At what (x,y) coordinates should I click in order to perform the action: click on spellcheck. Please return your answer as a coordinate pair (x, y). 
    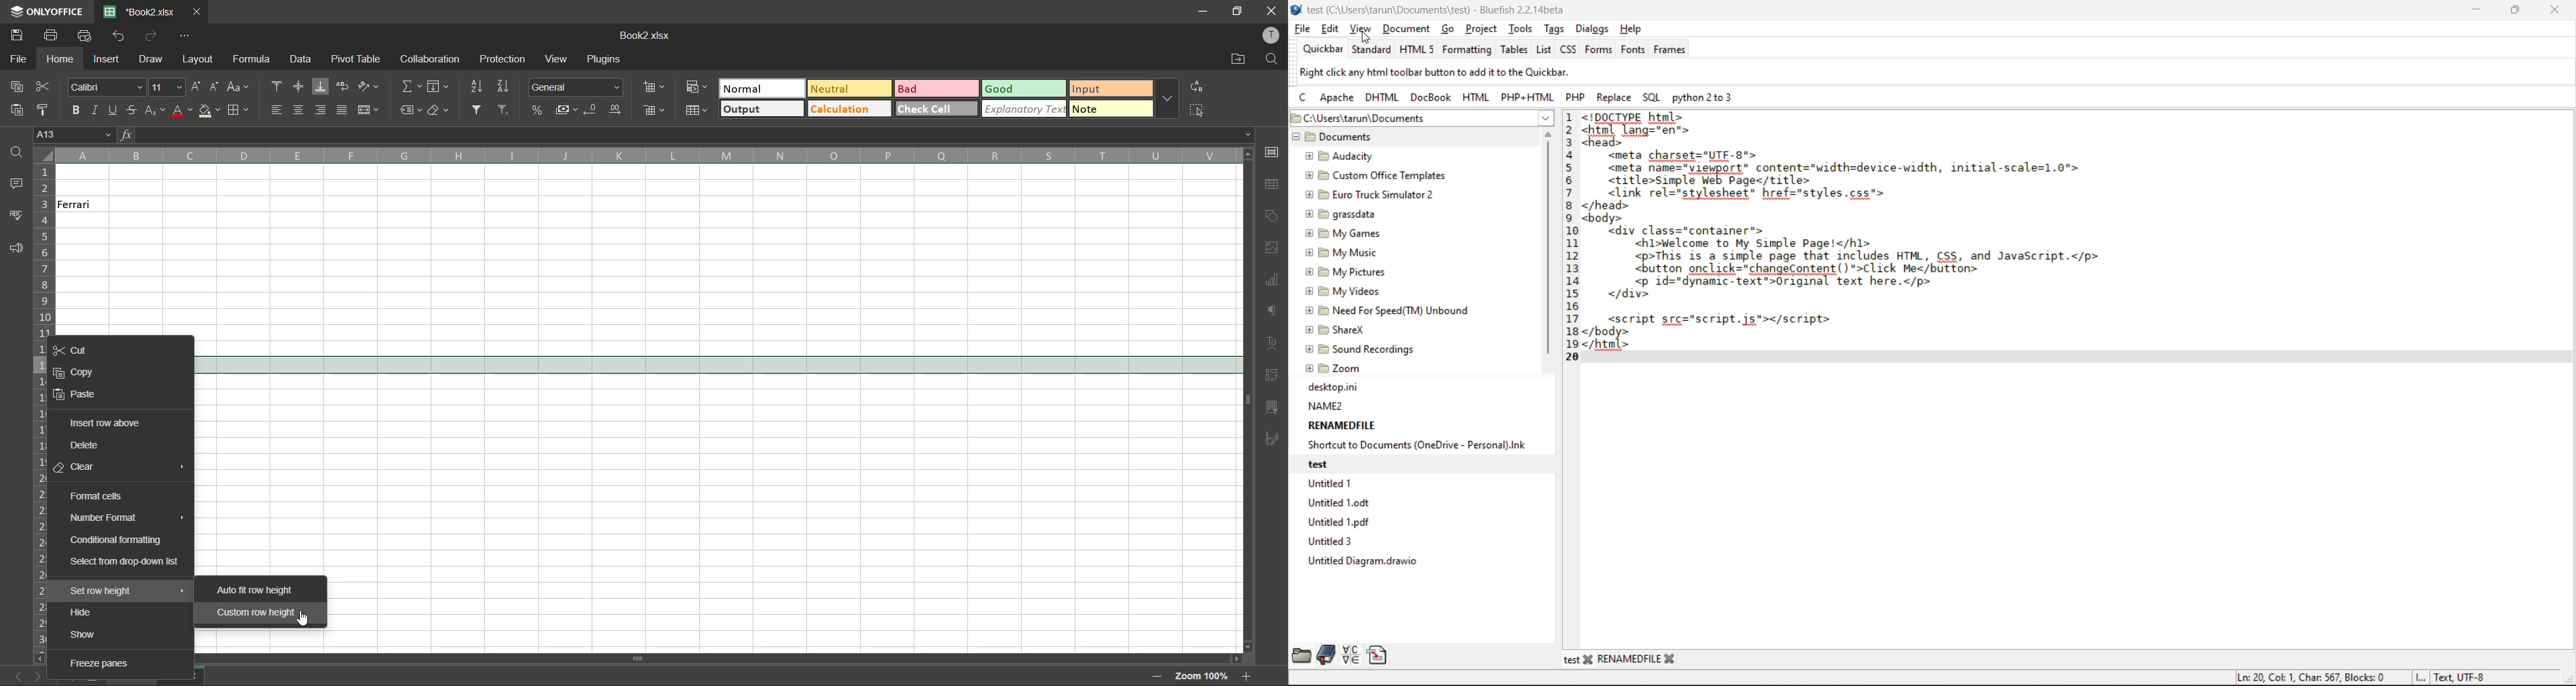
    Looking at the image, I should click on (16, 216).